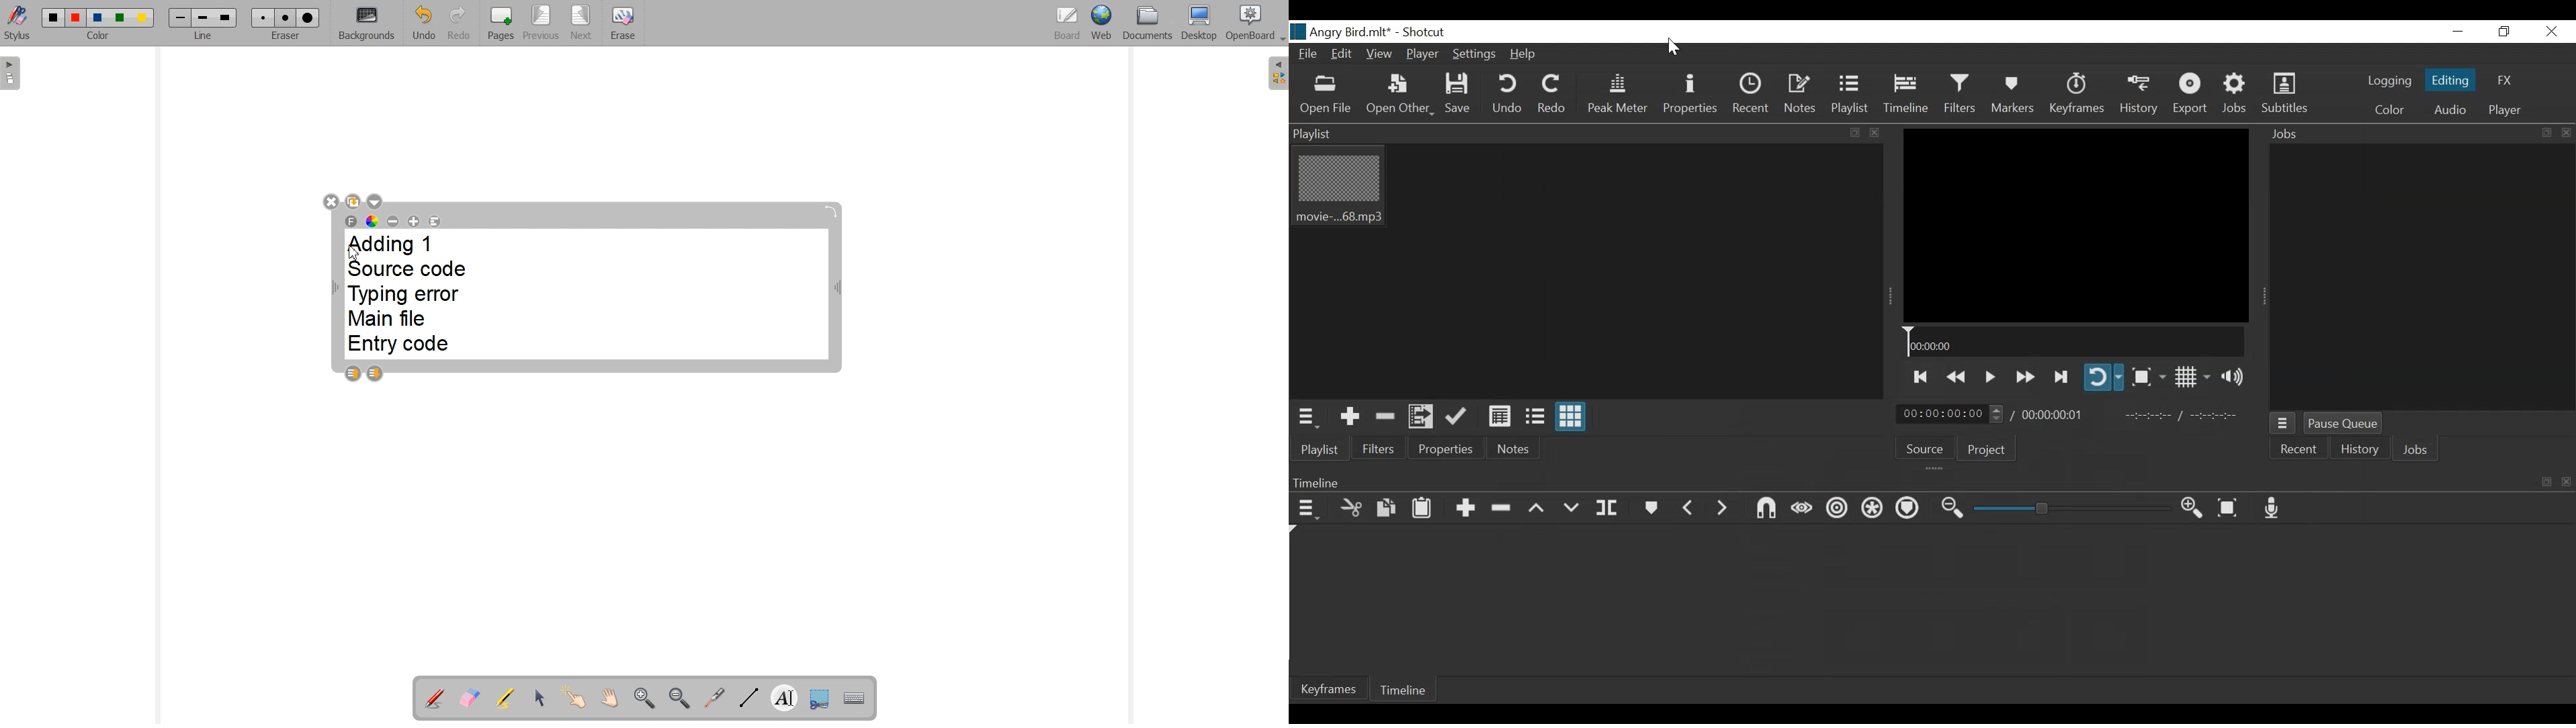 The height and width of the screenshot is (728, 2576). Describe the element at coordinates (2564, 132) in the screenshot. I see `close` at that location.